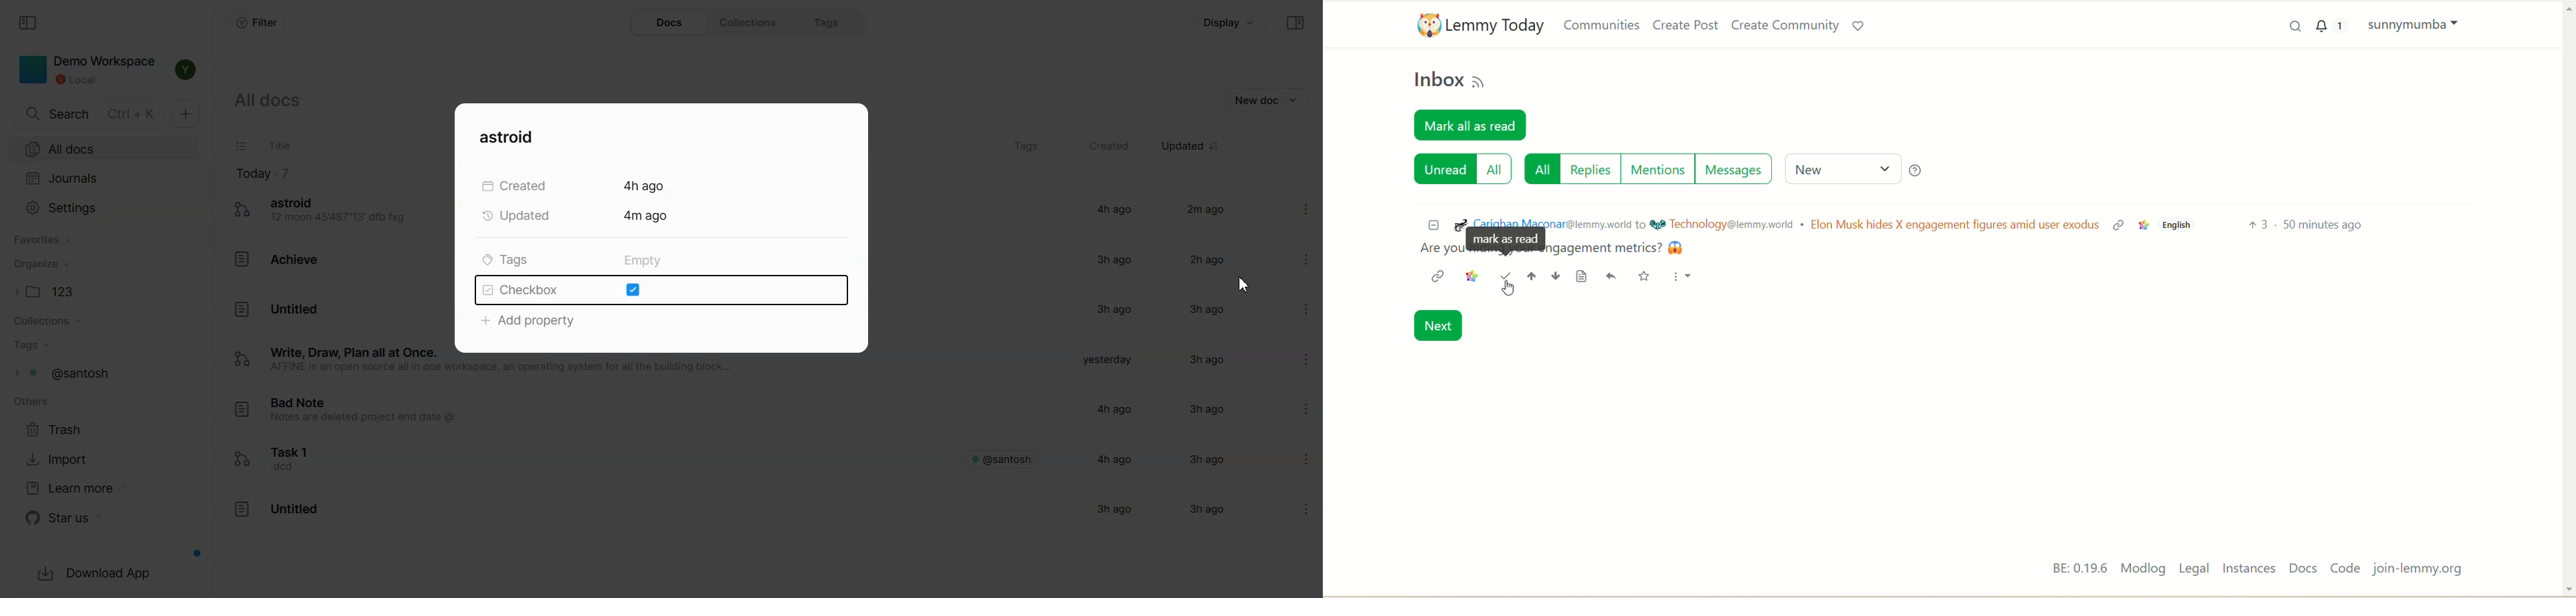 The width and height of the screenshot is (2576, 616). What do you see at coordinates (2260, 227) in the screenshot?
I see `votes (3)` at bounding box center [2260, 227].